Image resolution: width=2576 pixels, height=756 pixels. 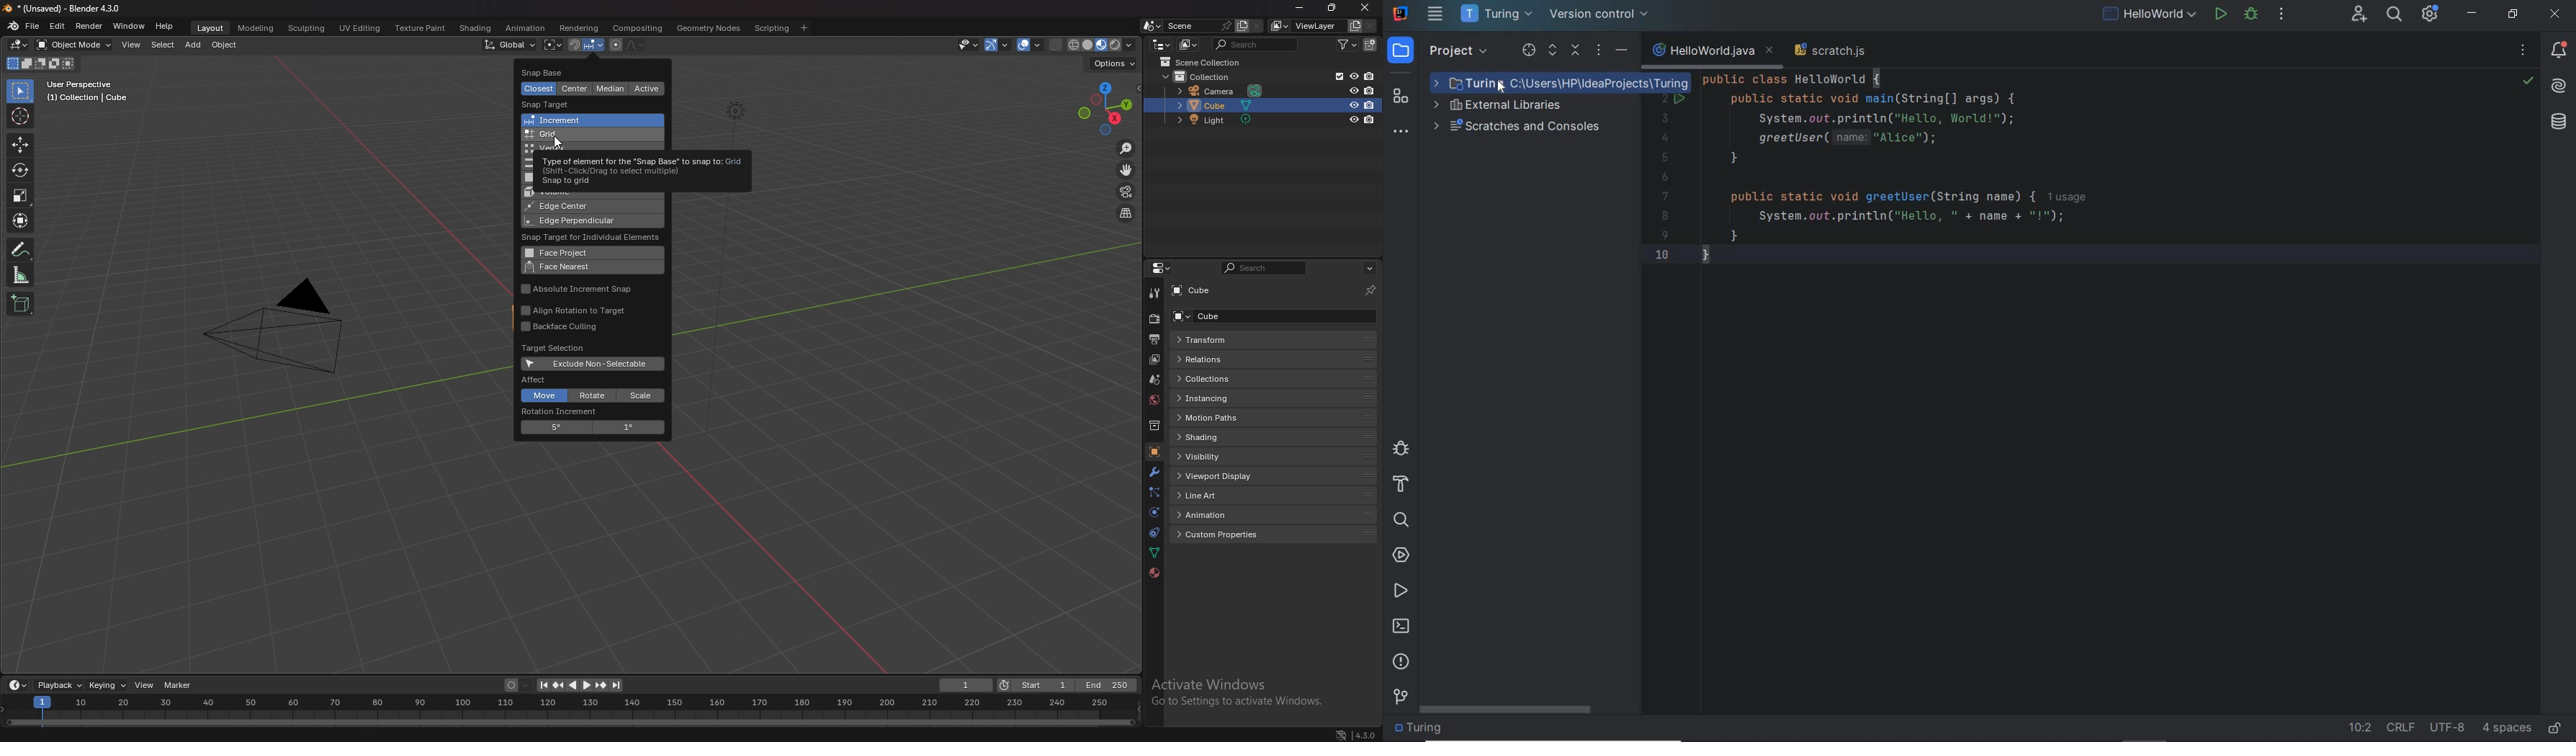 What do you see at coordinates (20, 303) in the screenshot?
I see `add cube` at bounding box center [20, 303].